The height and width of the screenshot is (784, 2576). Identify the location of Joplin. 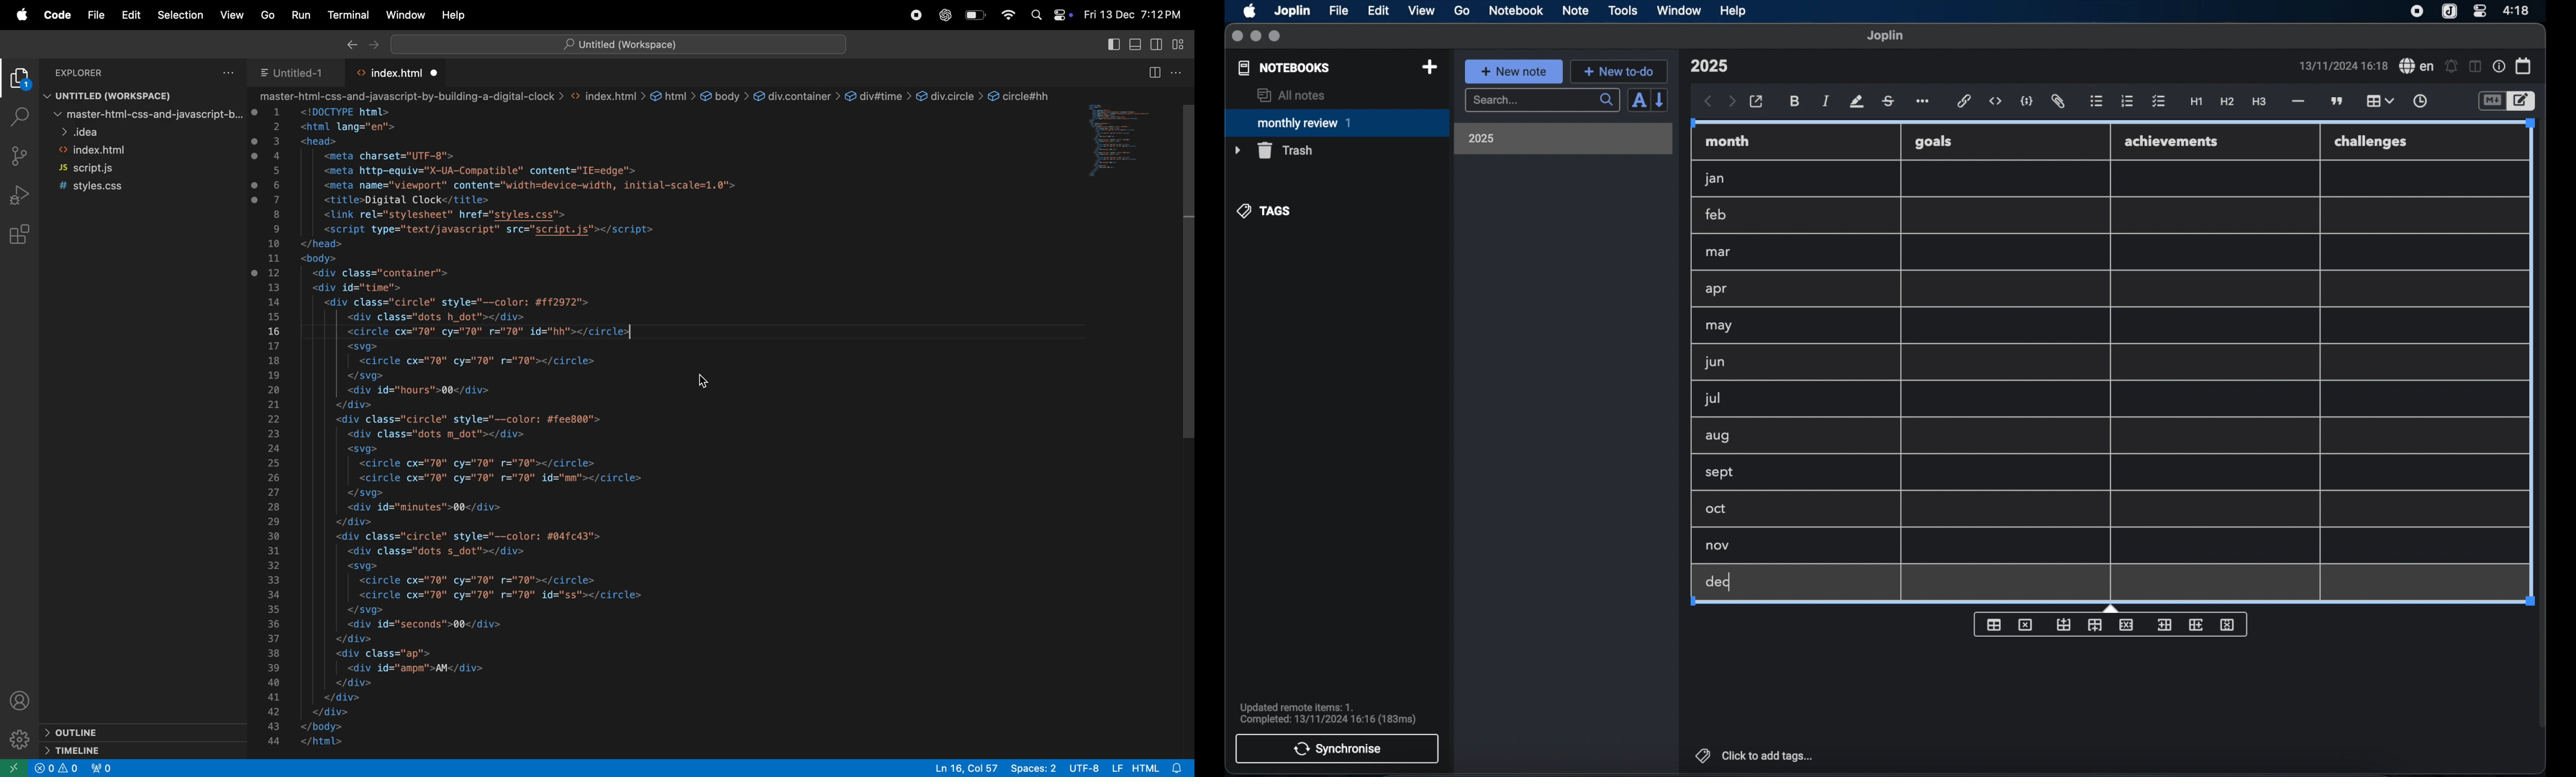
(1294, 12).